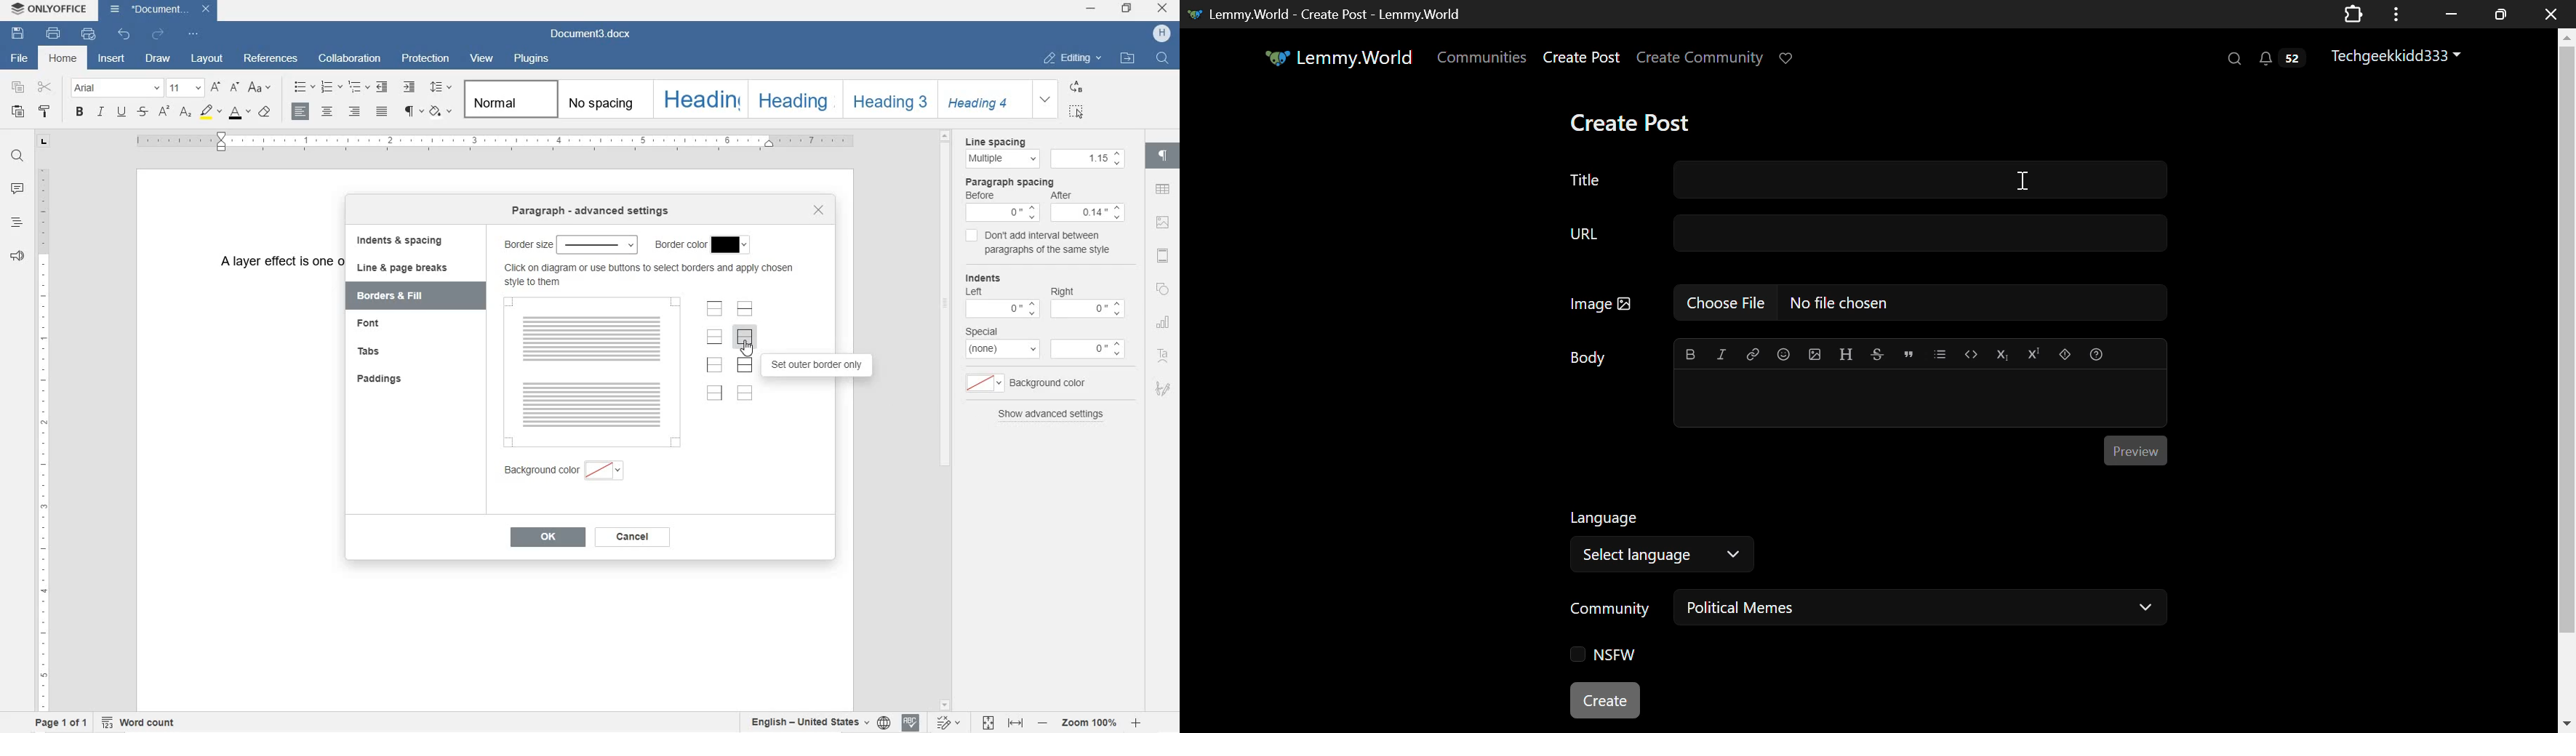  Describe the element at coordinates (744, 395) in the screenshot. I see `set no borders` at that location.